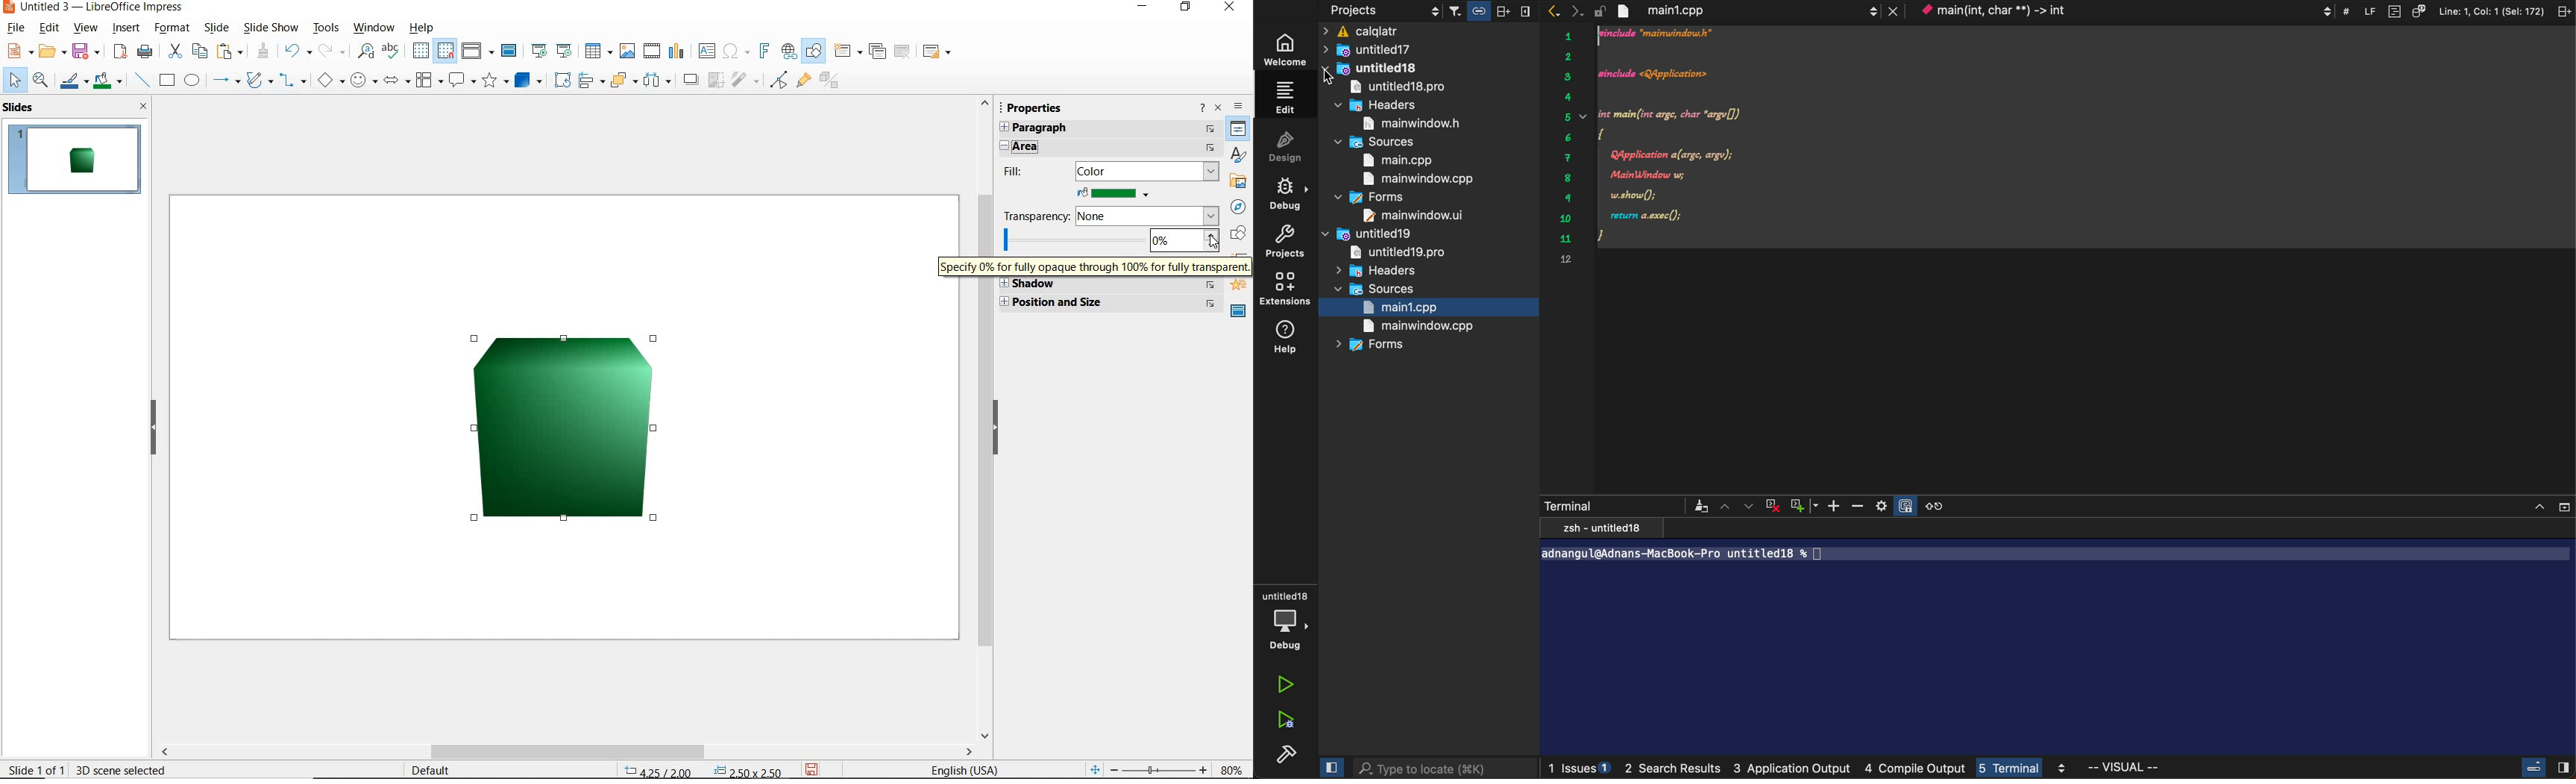  I want to click on DEFAULT, so click(434, 769).